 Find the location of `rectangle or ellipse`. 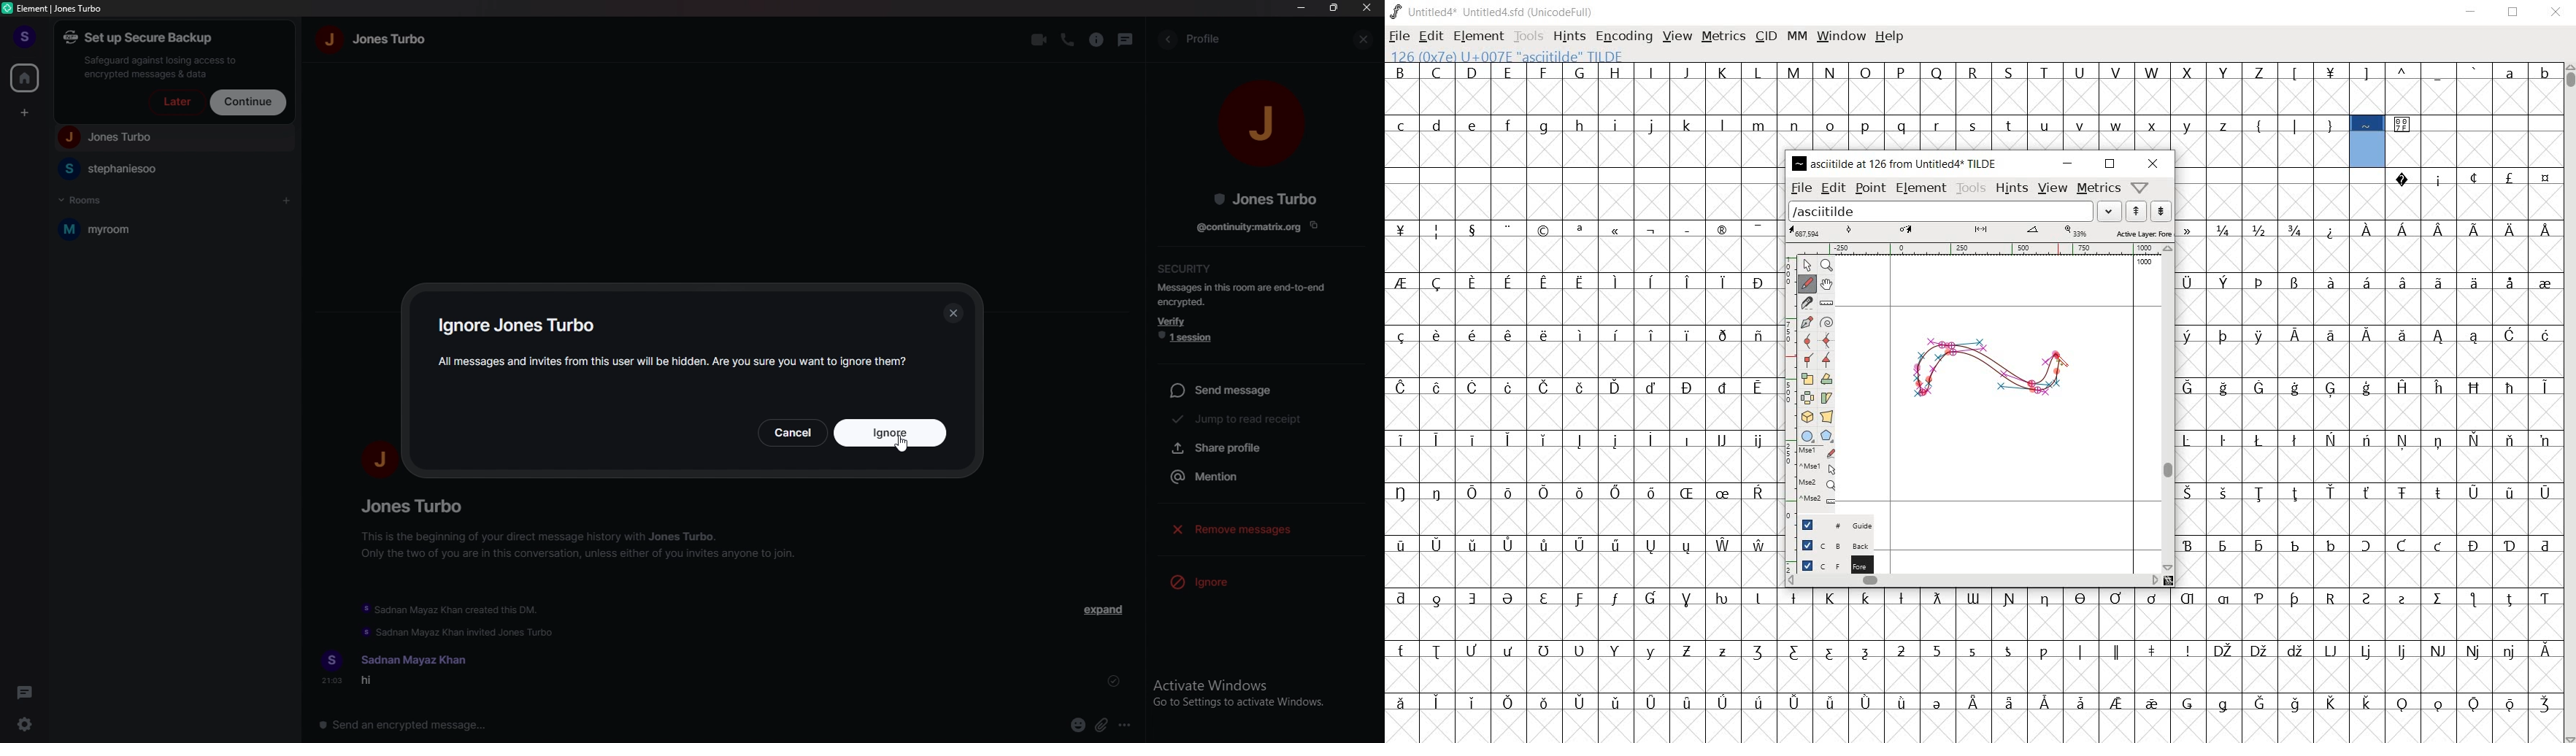

rectangle or ellipse is located at coordinates (1807, 436).